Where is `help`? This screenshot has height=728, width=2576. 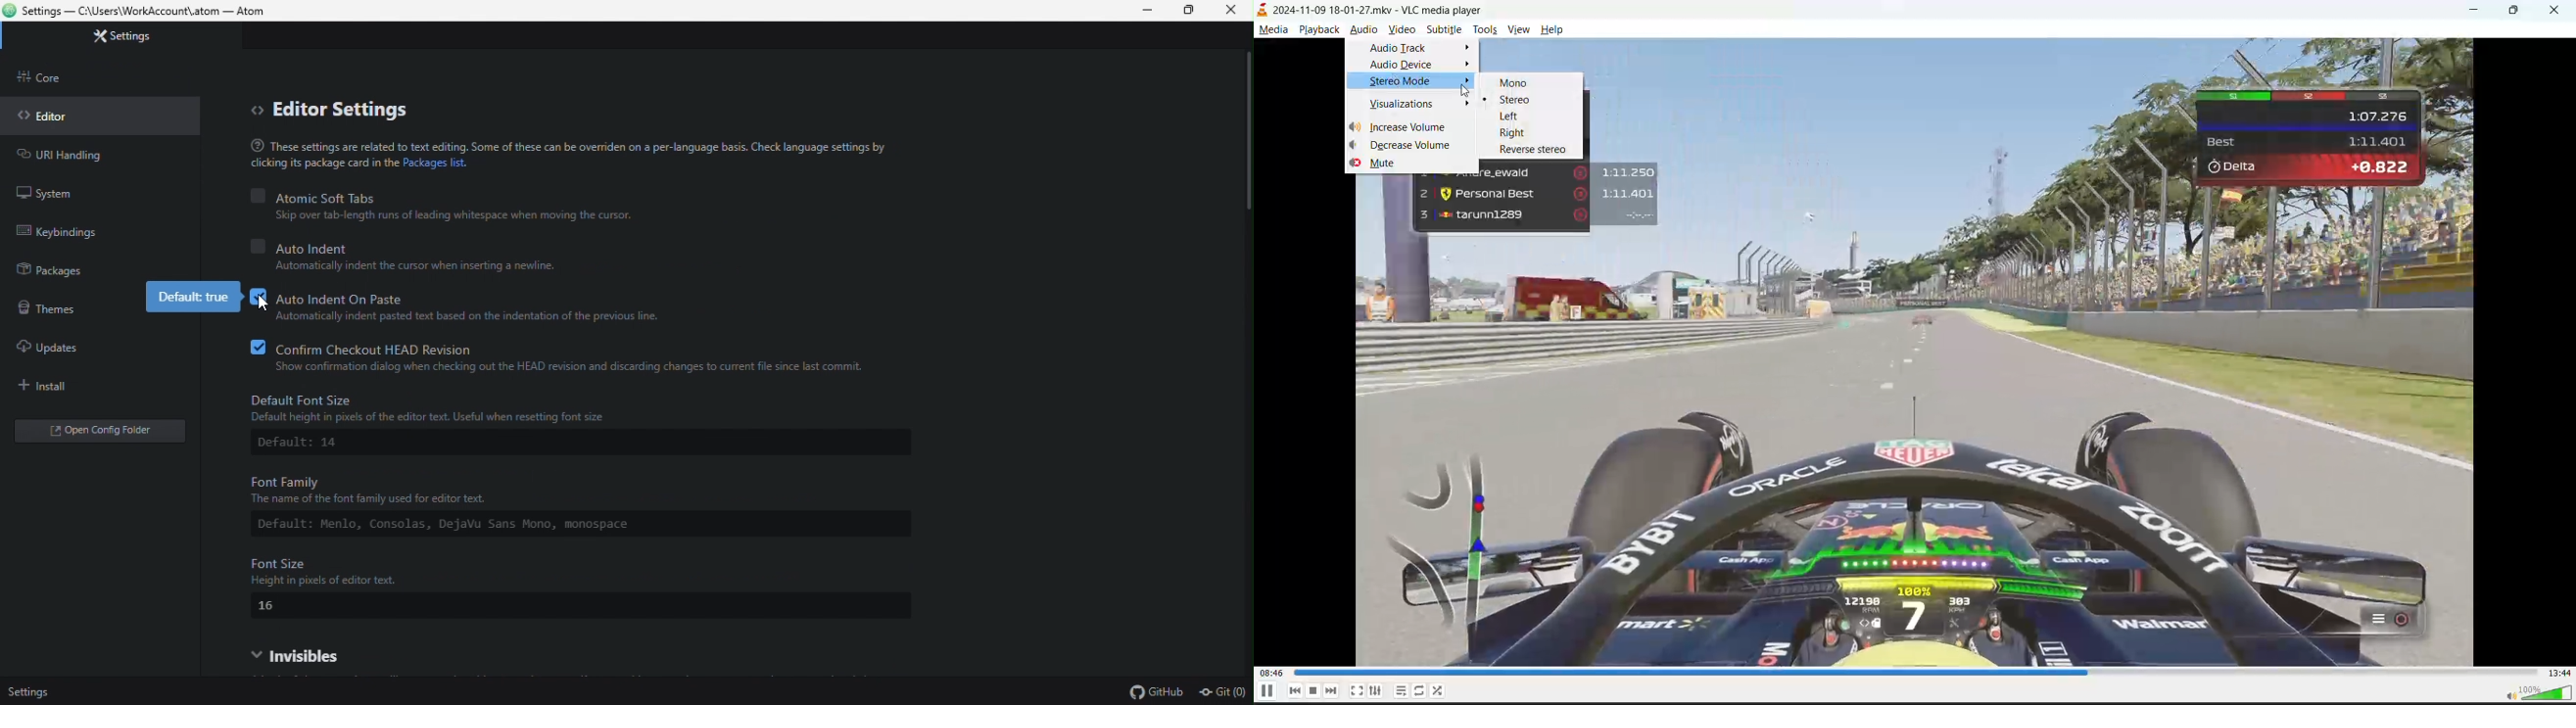 help is located at coordinates (1553, 30).